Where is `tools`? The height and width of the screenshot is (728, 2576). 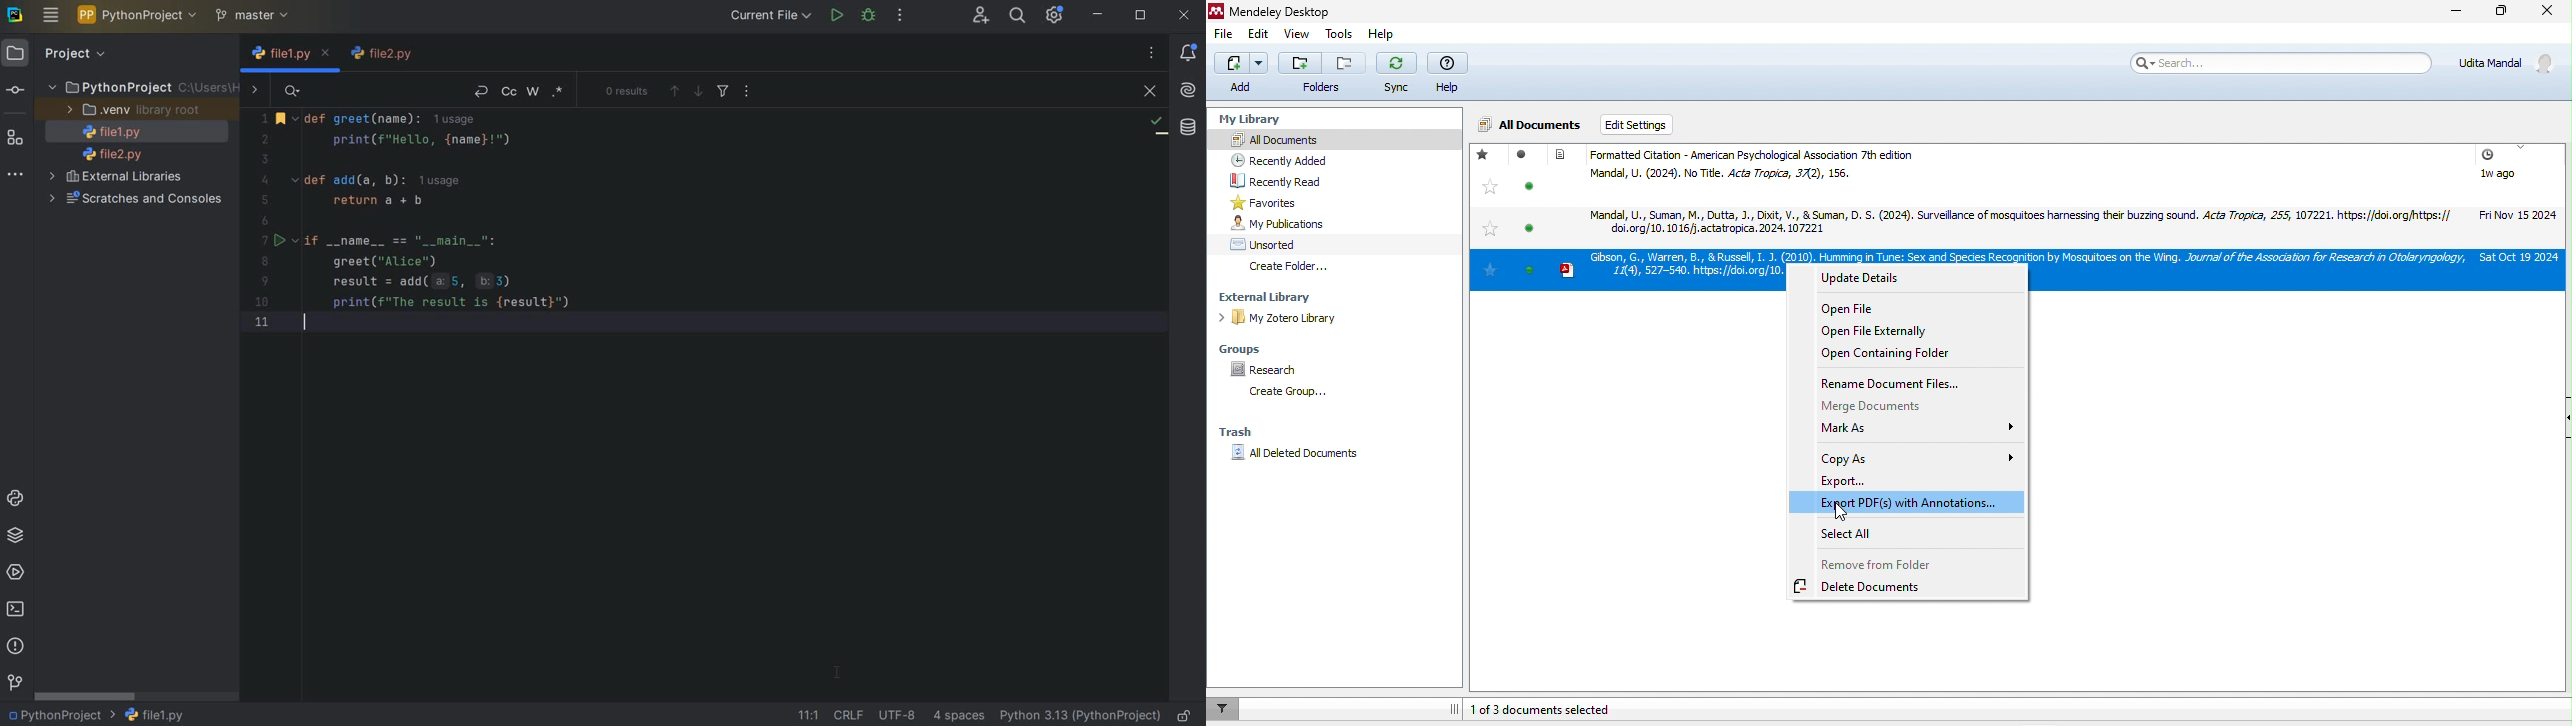
tools is located at coordinates (1340, 30).